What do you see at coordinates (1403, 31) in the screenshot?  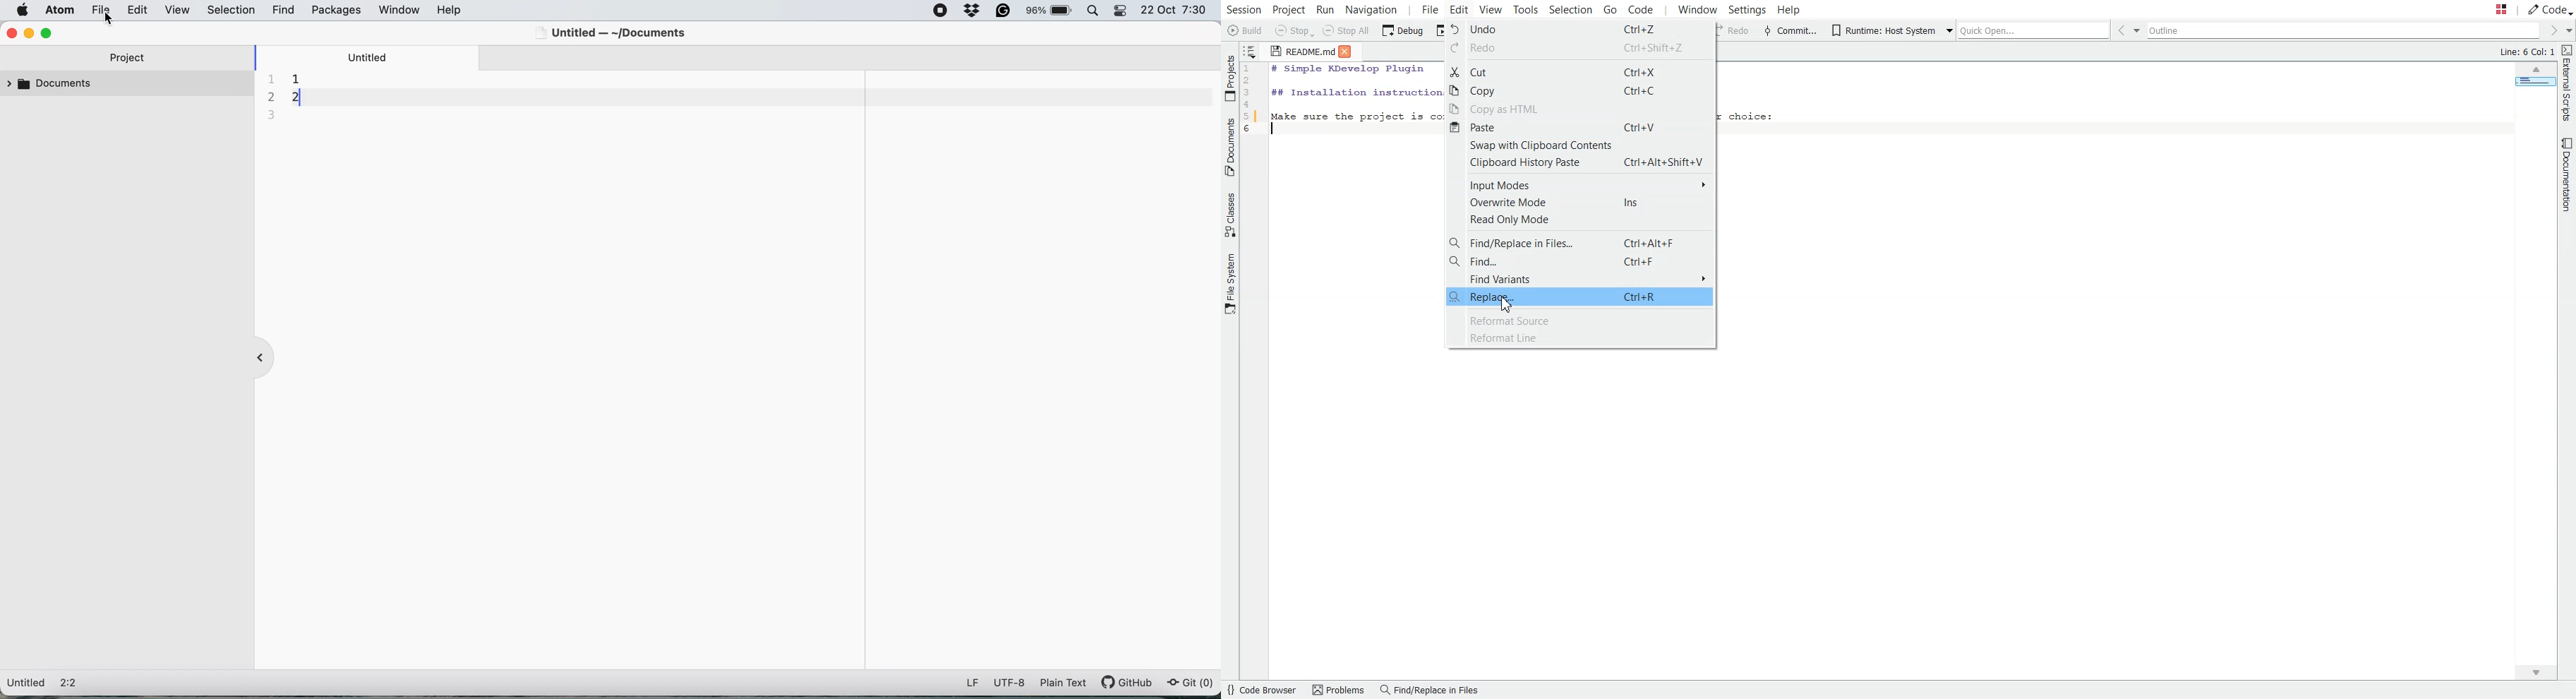 I see `Debug` at bounding box center [1403, 31].